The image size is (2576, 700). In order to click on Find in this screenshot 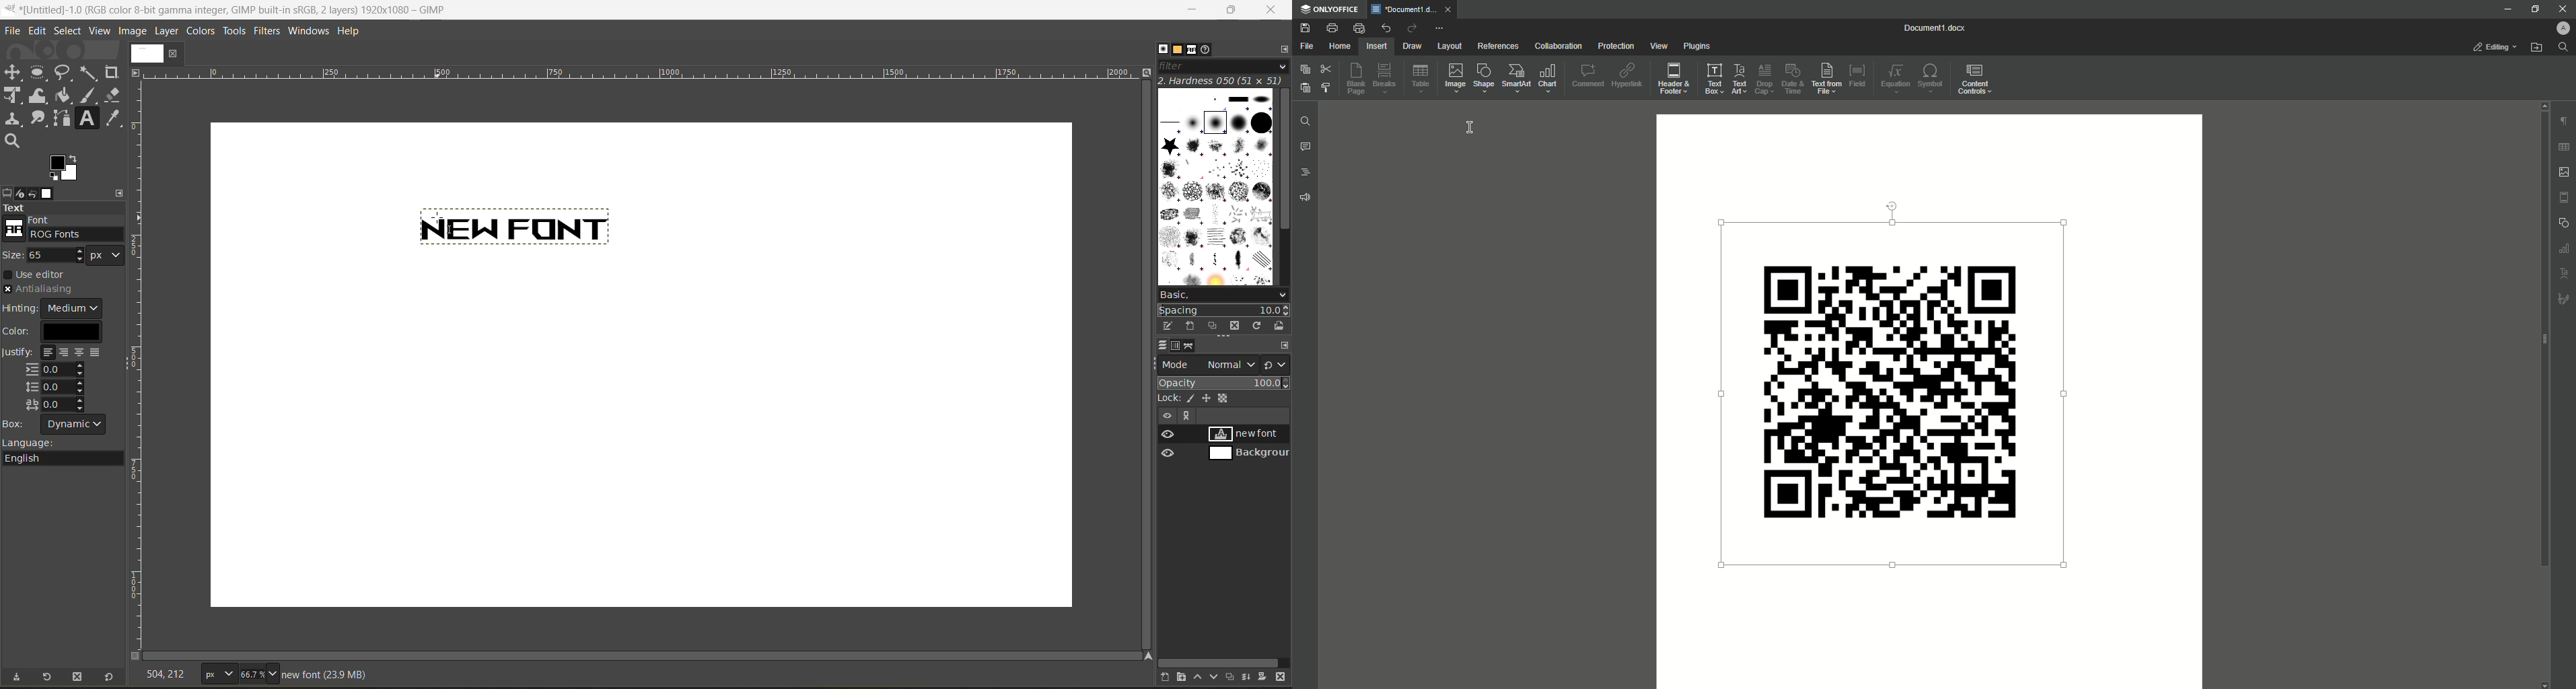, I will do `click(2565, 48)`.